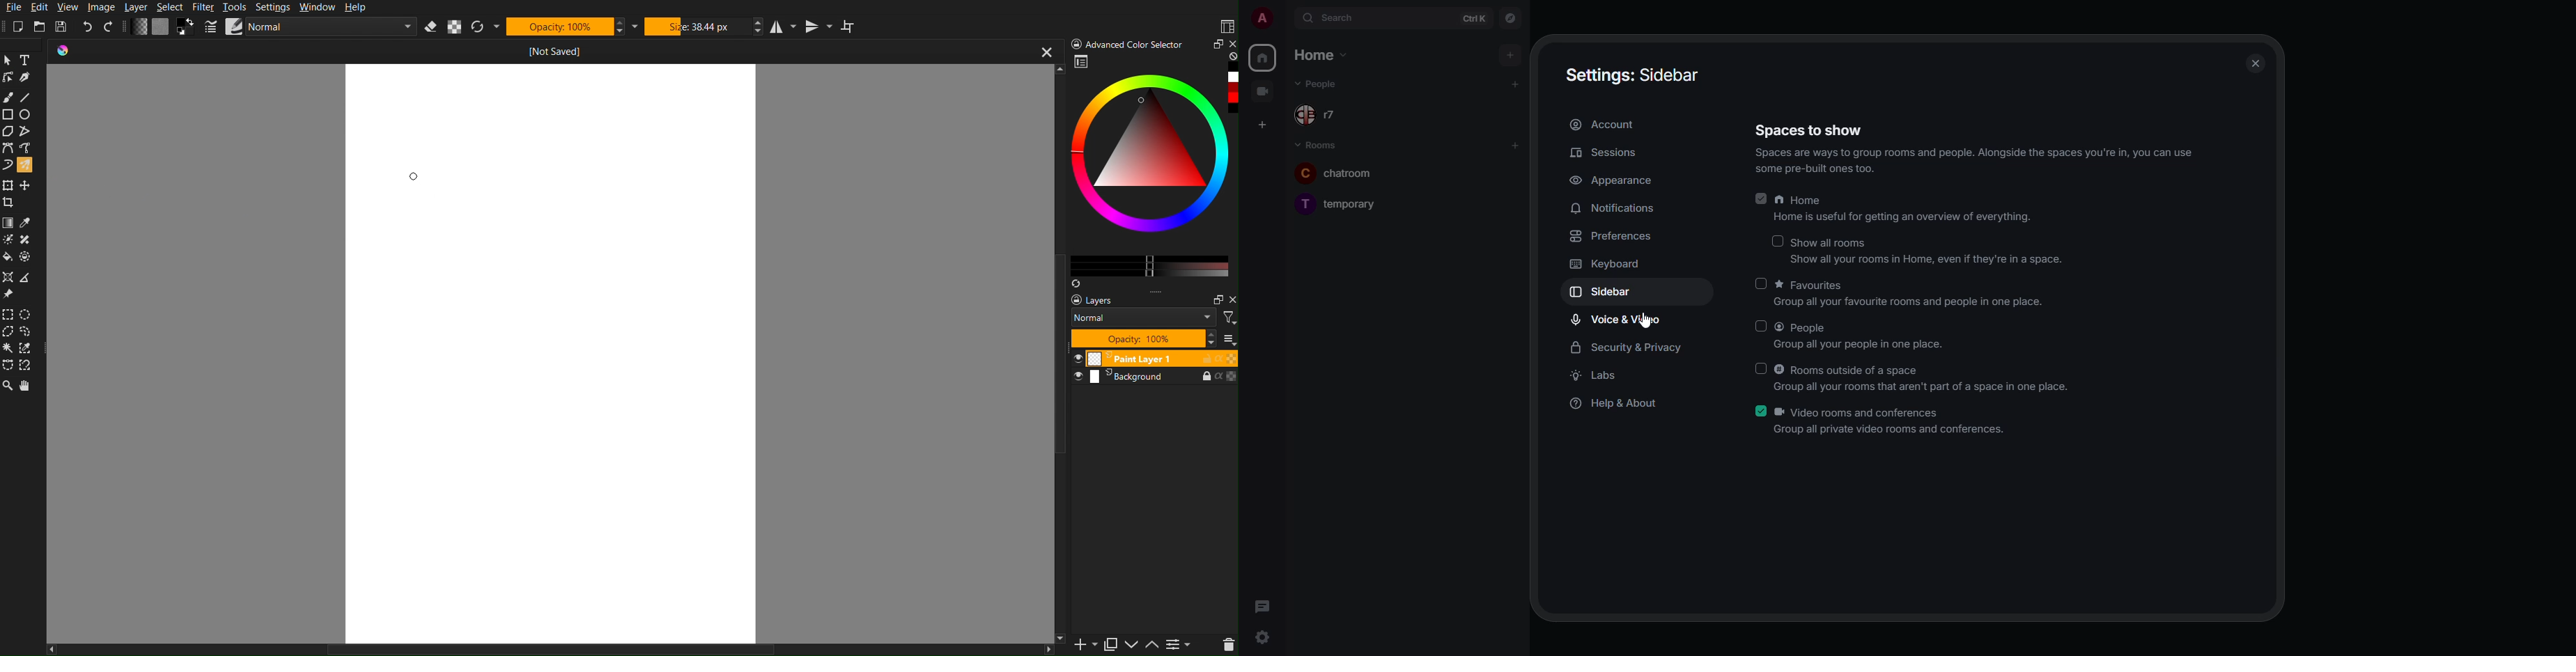 The width and height of the screenshot is (2576, 672). What do you see at coordinates (1893, 422) in the screenshot?
I see `video rooms and conferences` at bounding box center [1893, 422].